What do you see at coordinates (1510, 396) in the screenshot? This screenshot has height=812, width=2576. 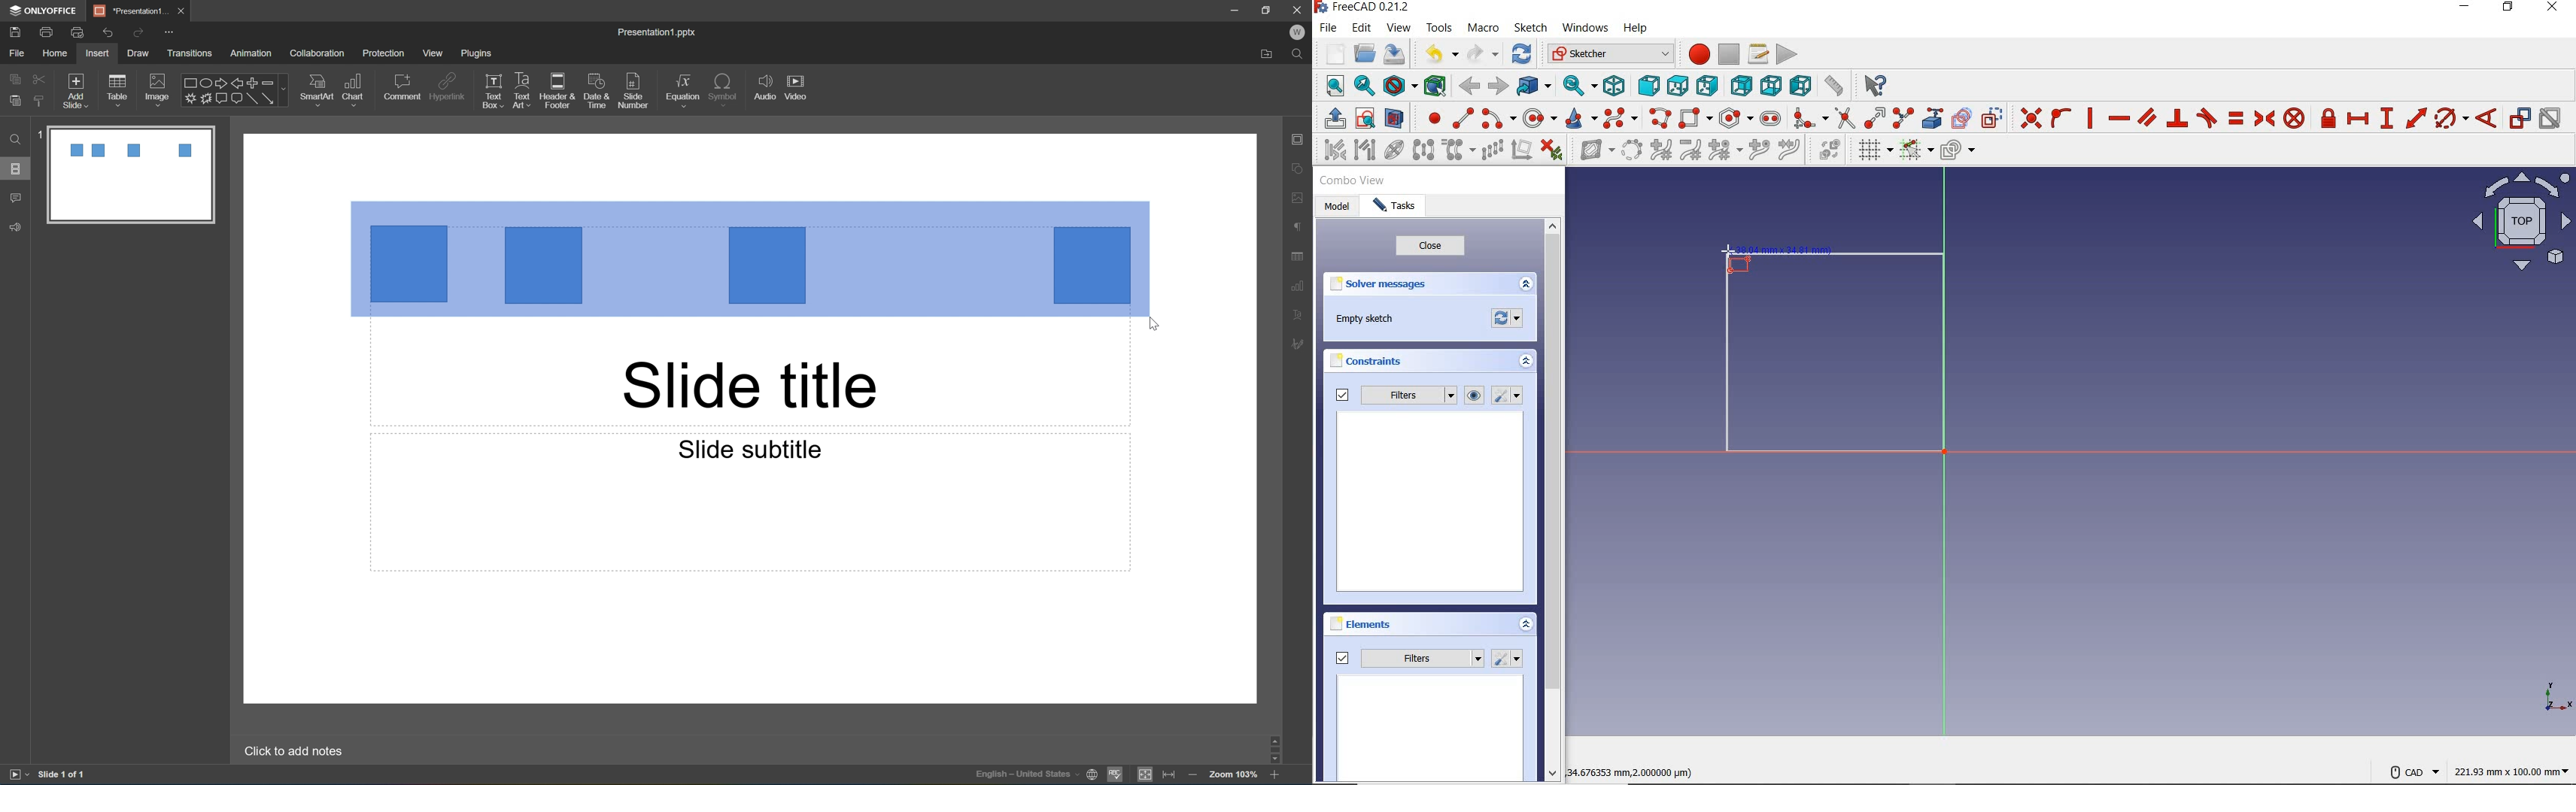 I see `settings` at bounding box center [1510, 396].